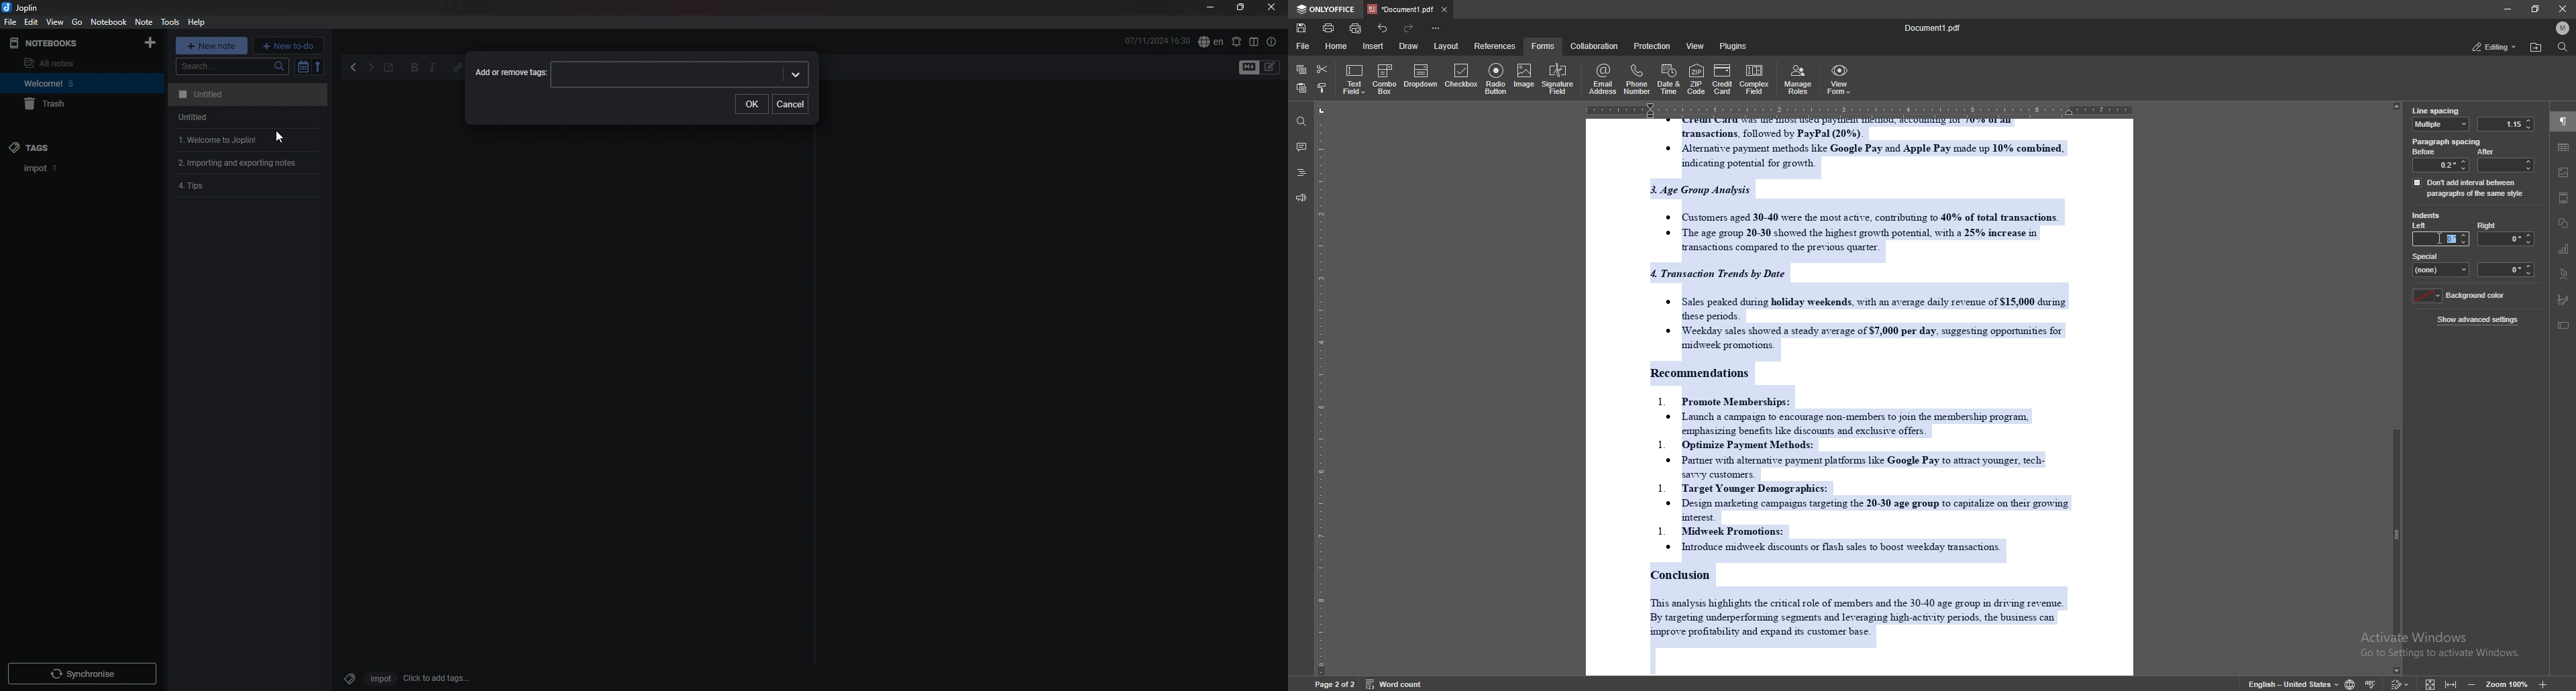 This screenshot has width=2576, height=700. What do you see at coordinates (30, 21) in the screenshot?
I see `edit` at bounding box center [30, 21].